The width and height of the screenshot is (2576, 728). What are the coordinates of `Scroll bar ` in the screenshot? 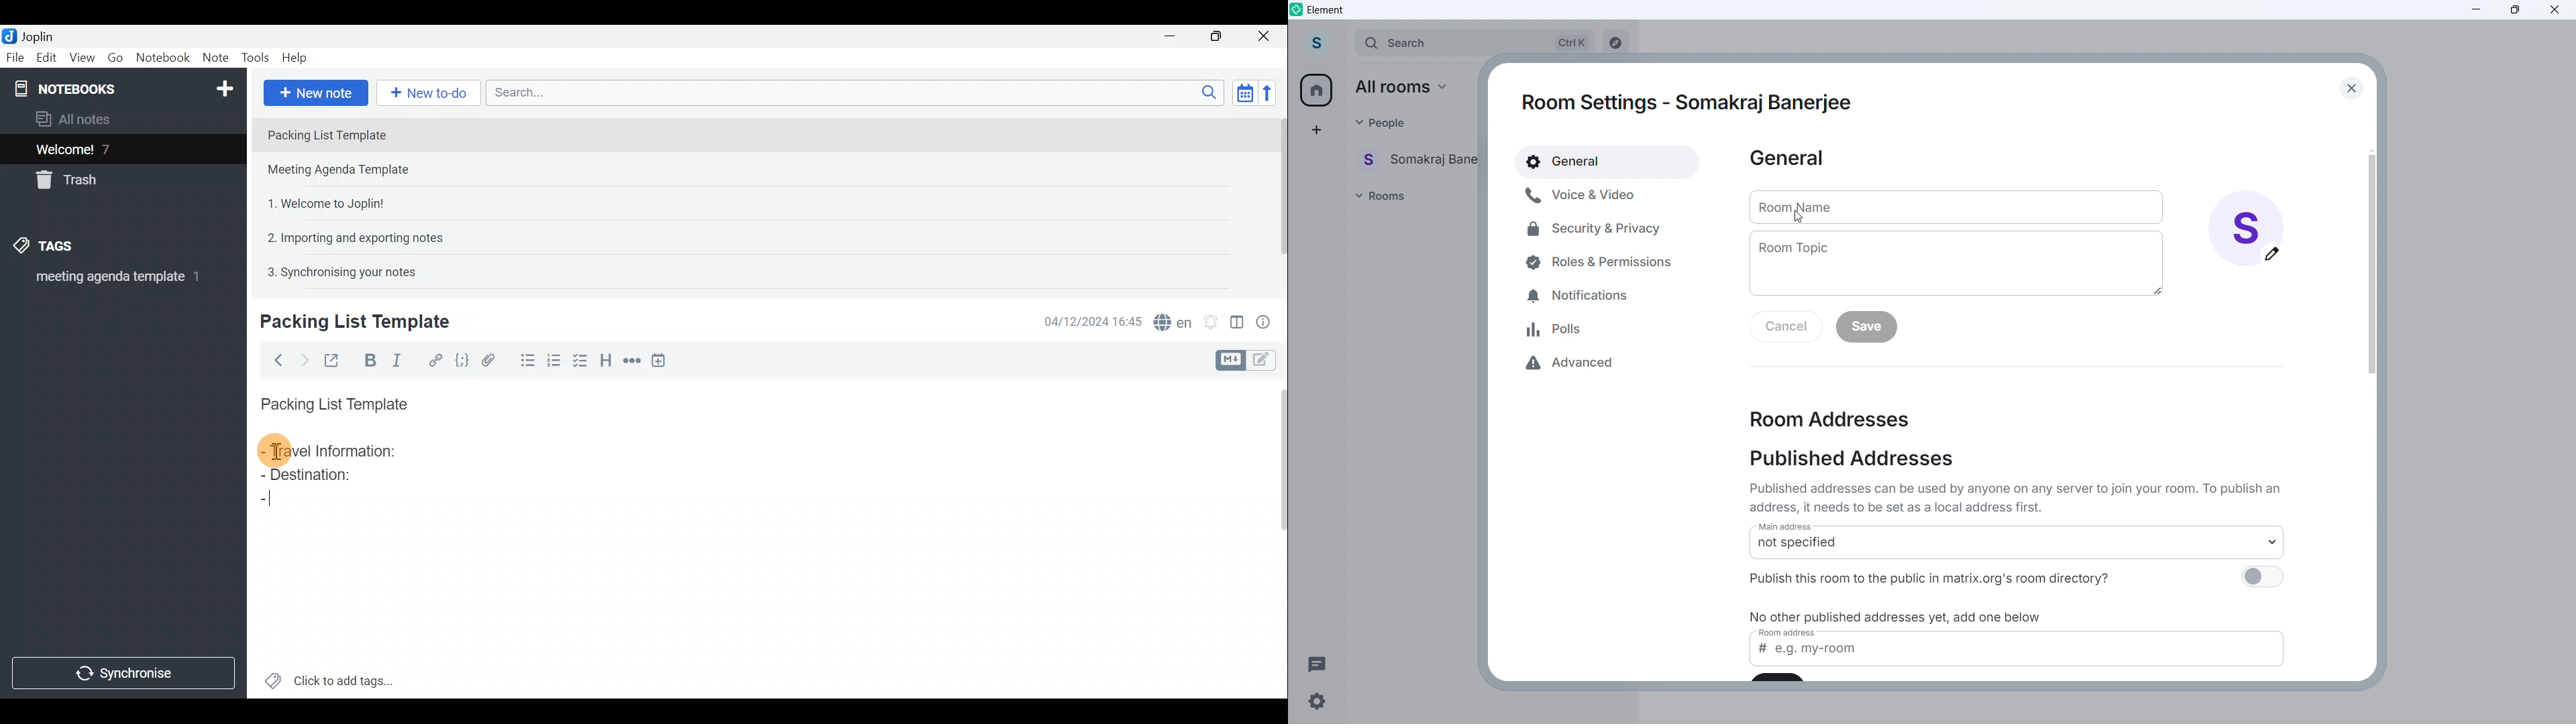 It's located at (2371, 263).